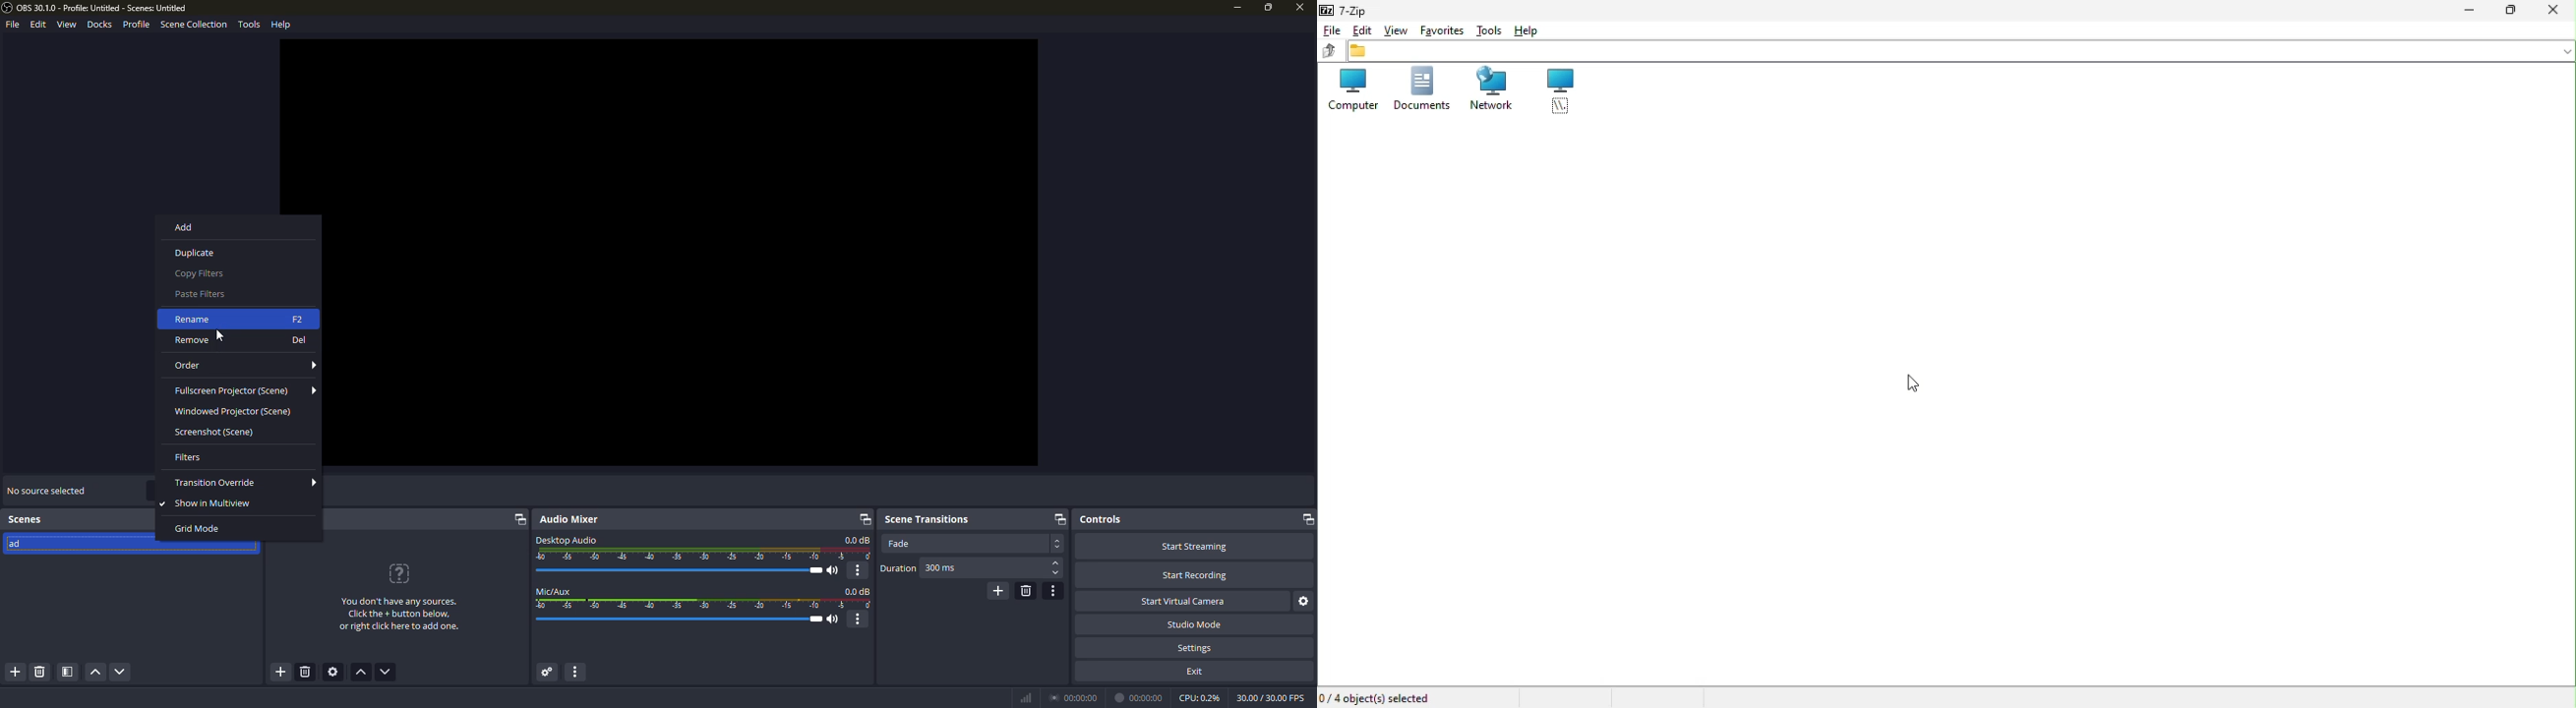  Describe the element at coordinates (546, 672) in the screenshot. I see `advanced audio properties` at that location.